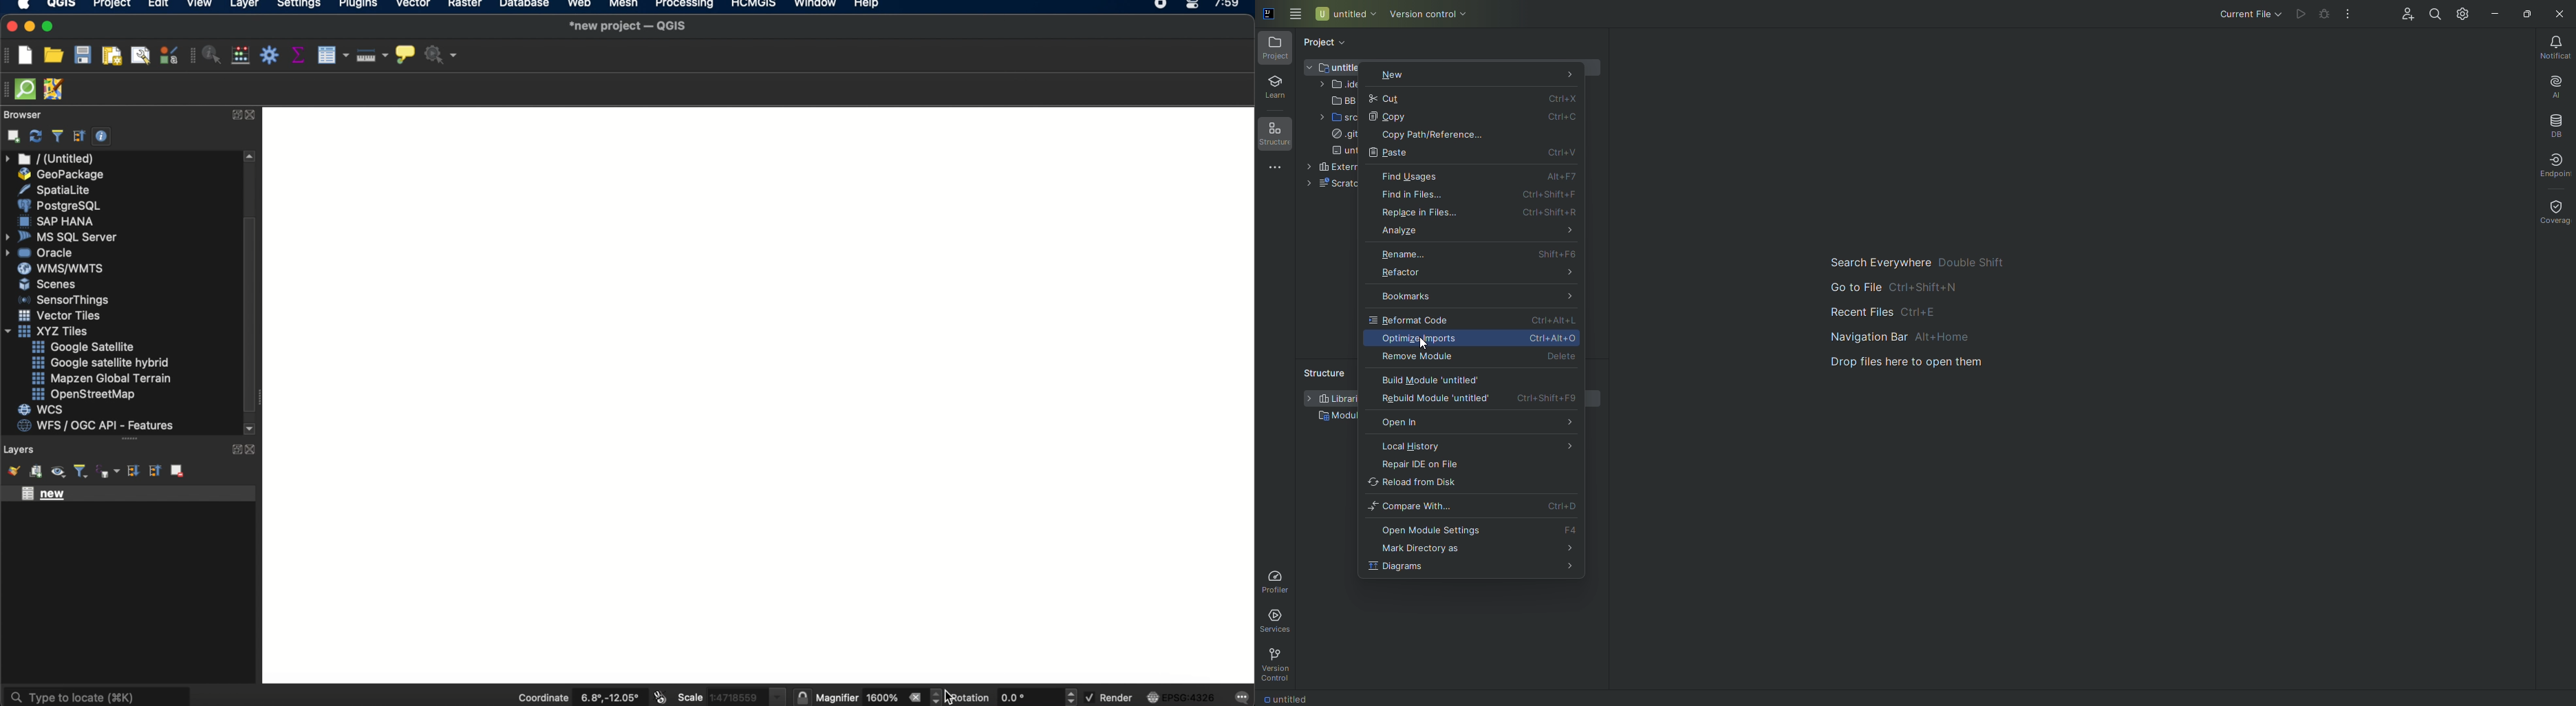  I want to click on OPEN ATTRIBUTE TABLE, so click(332, 57).